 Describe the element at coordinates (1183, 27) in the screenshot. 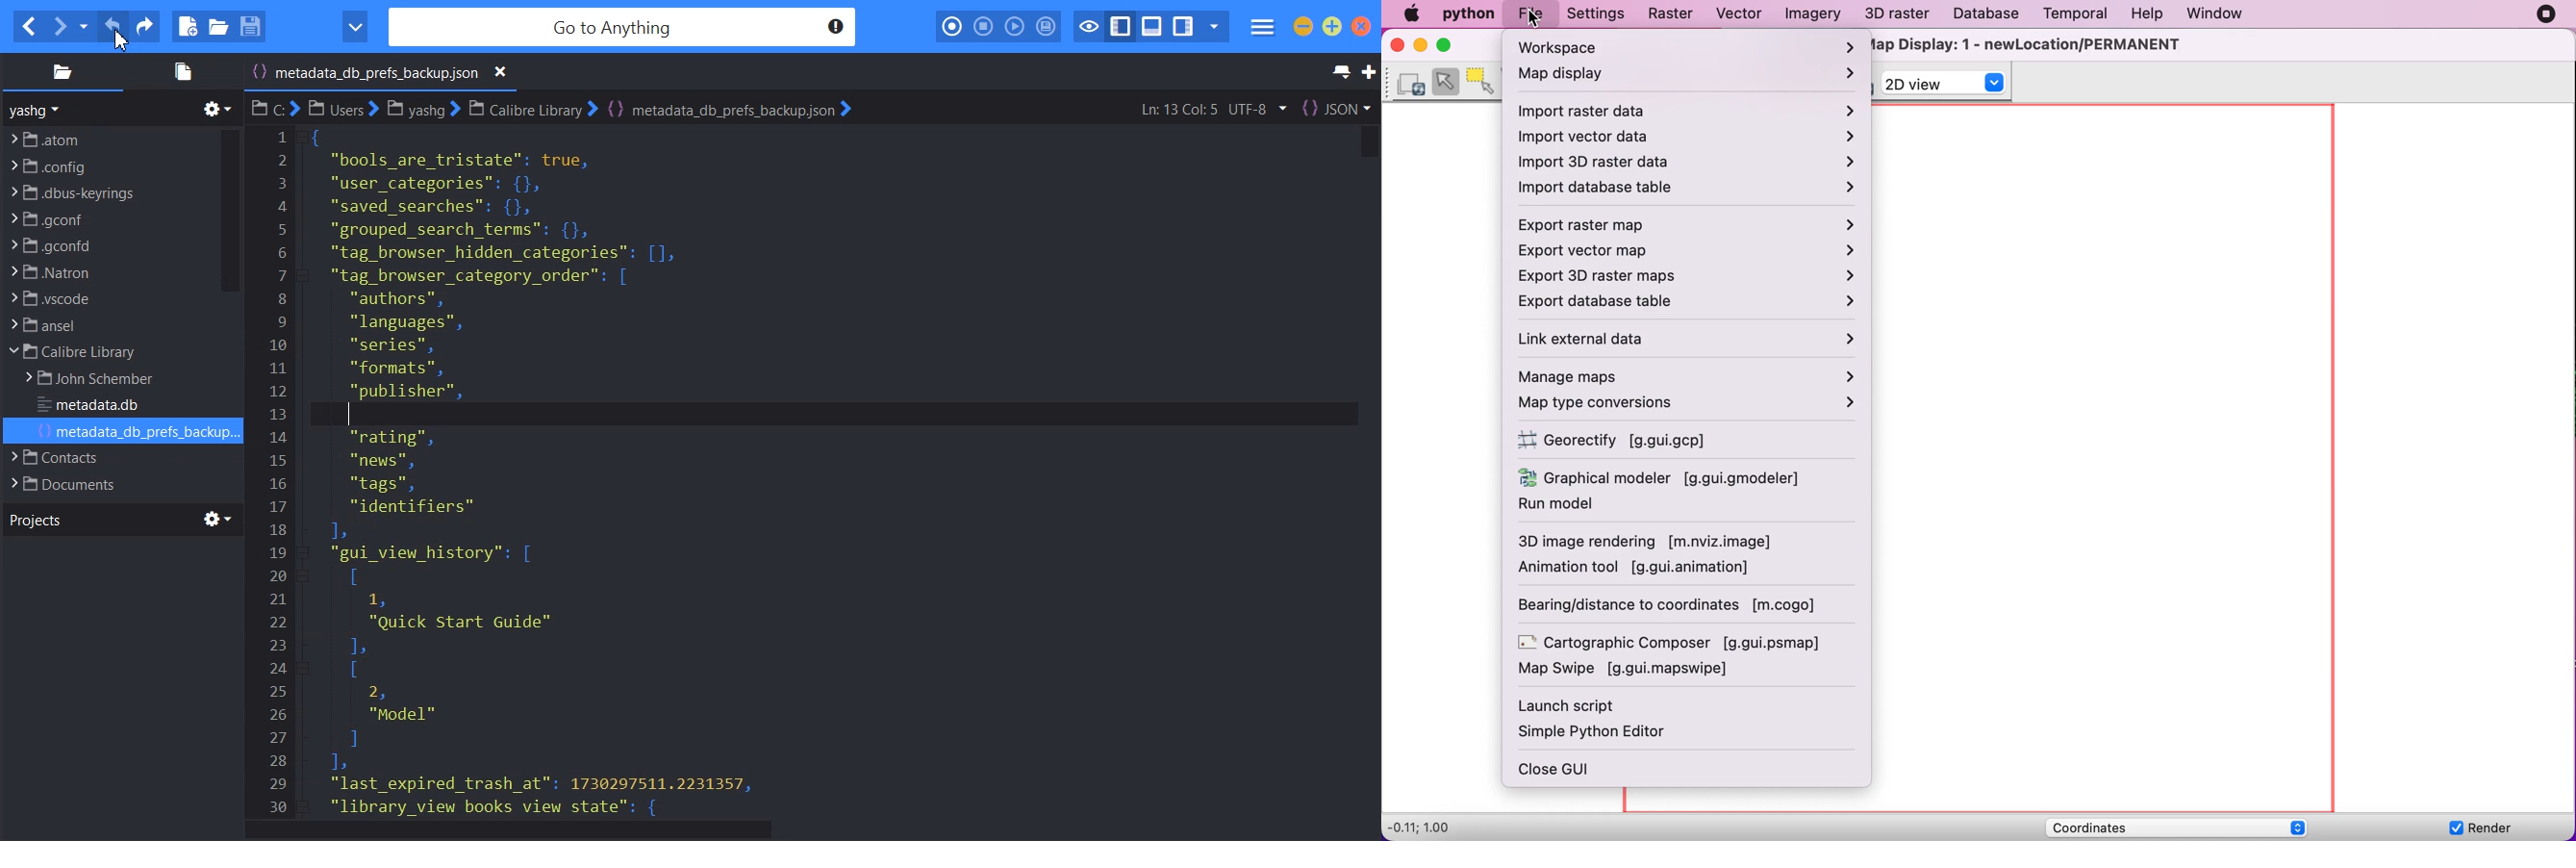

I see `Show/Hide right pane` at that location.